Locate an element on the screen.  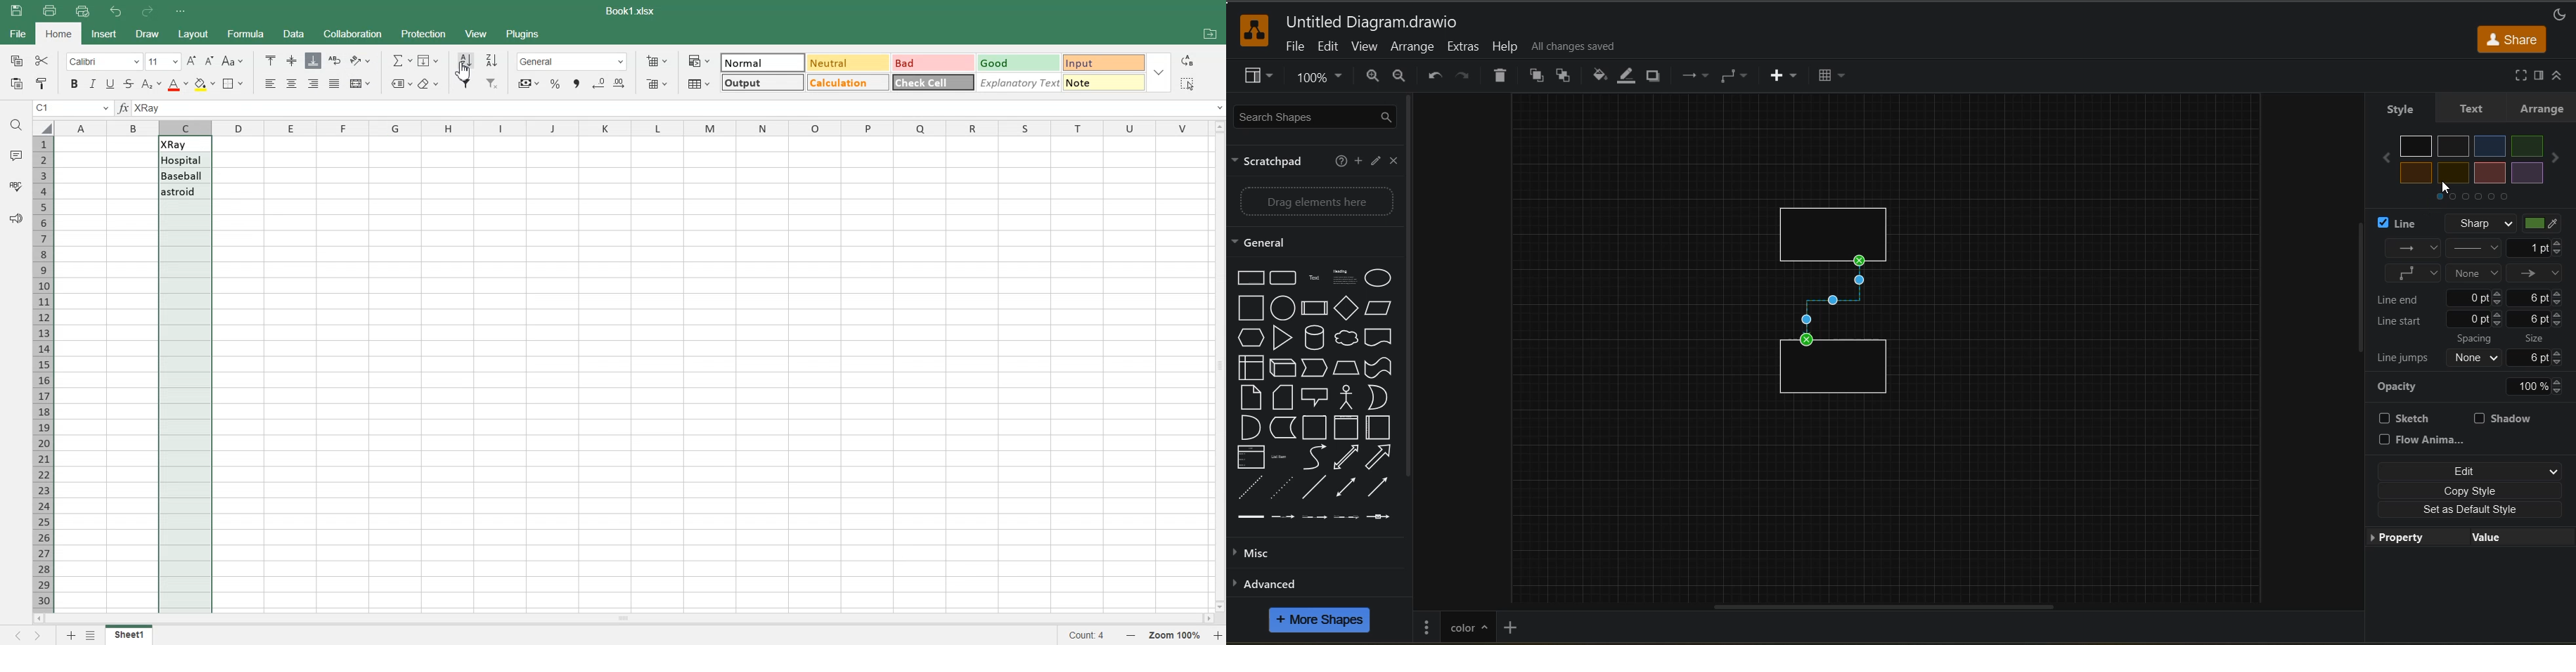
Customize Toolbar is located at coordinates (180, 11).